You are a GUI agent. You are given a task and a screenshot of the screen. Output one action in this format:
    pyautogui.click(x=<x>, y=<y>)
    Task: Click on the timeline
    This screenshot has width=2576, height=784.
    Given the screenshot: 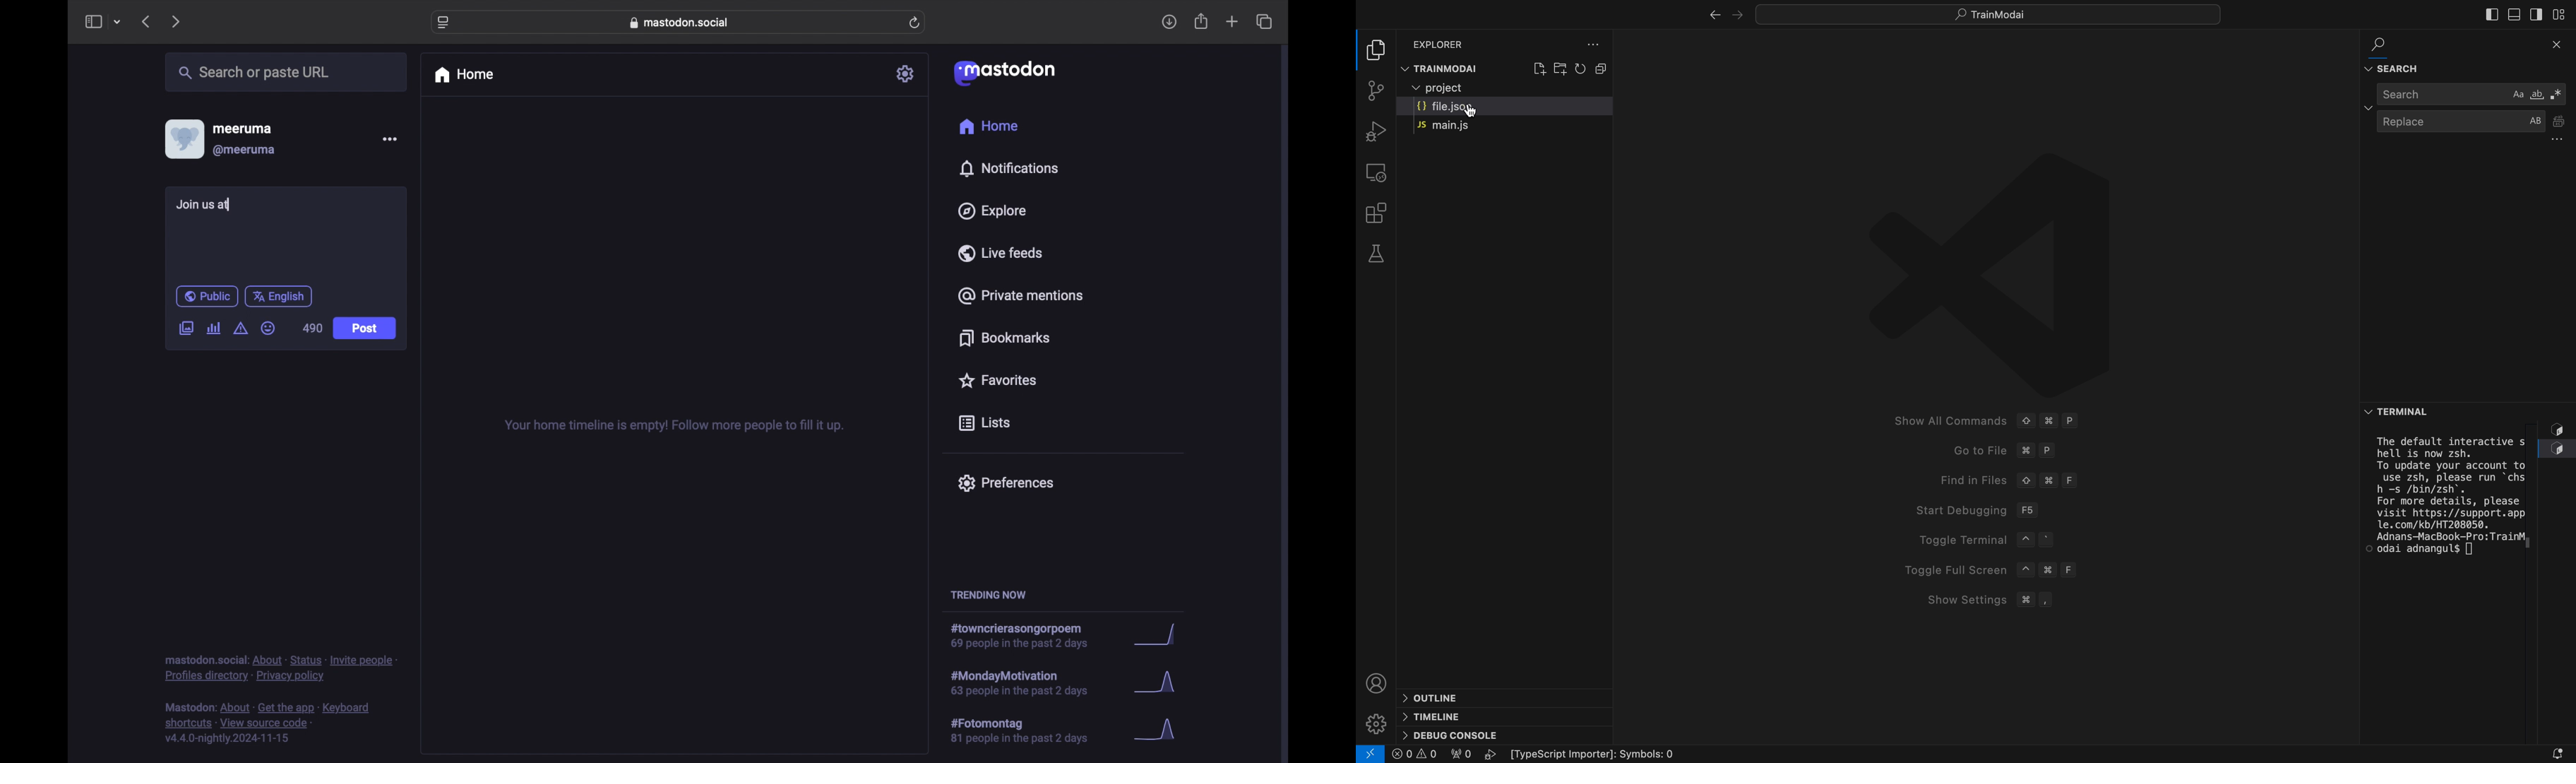 What is the action you would take?
    pyautogui.click(x=1460, y=717)
    